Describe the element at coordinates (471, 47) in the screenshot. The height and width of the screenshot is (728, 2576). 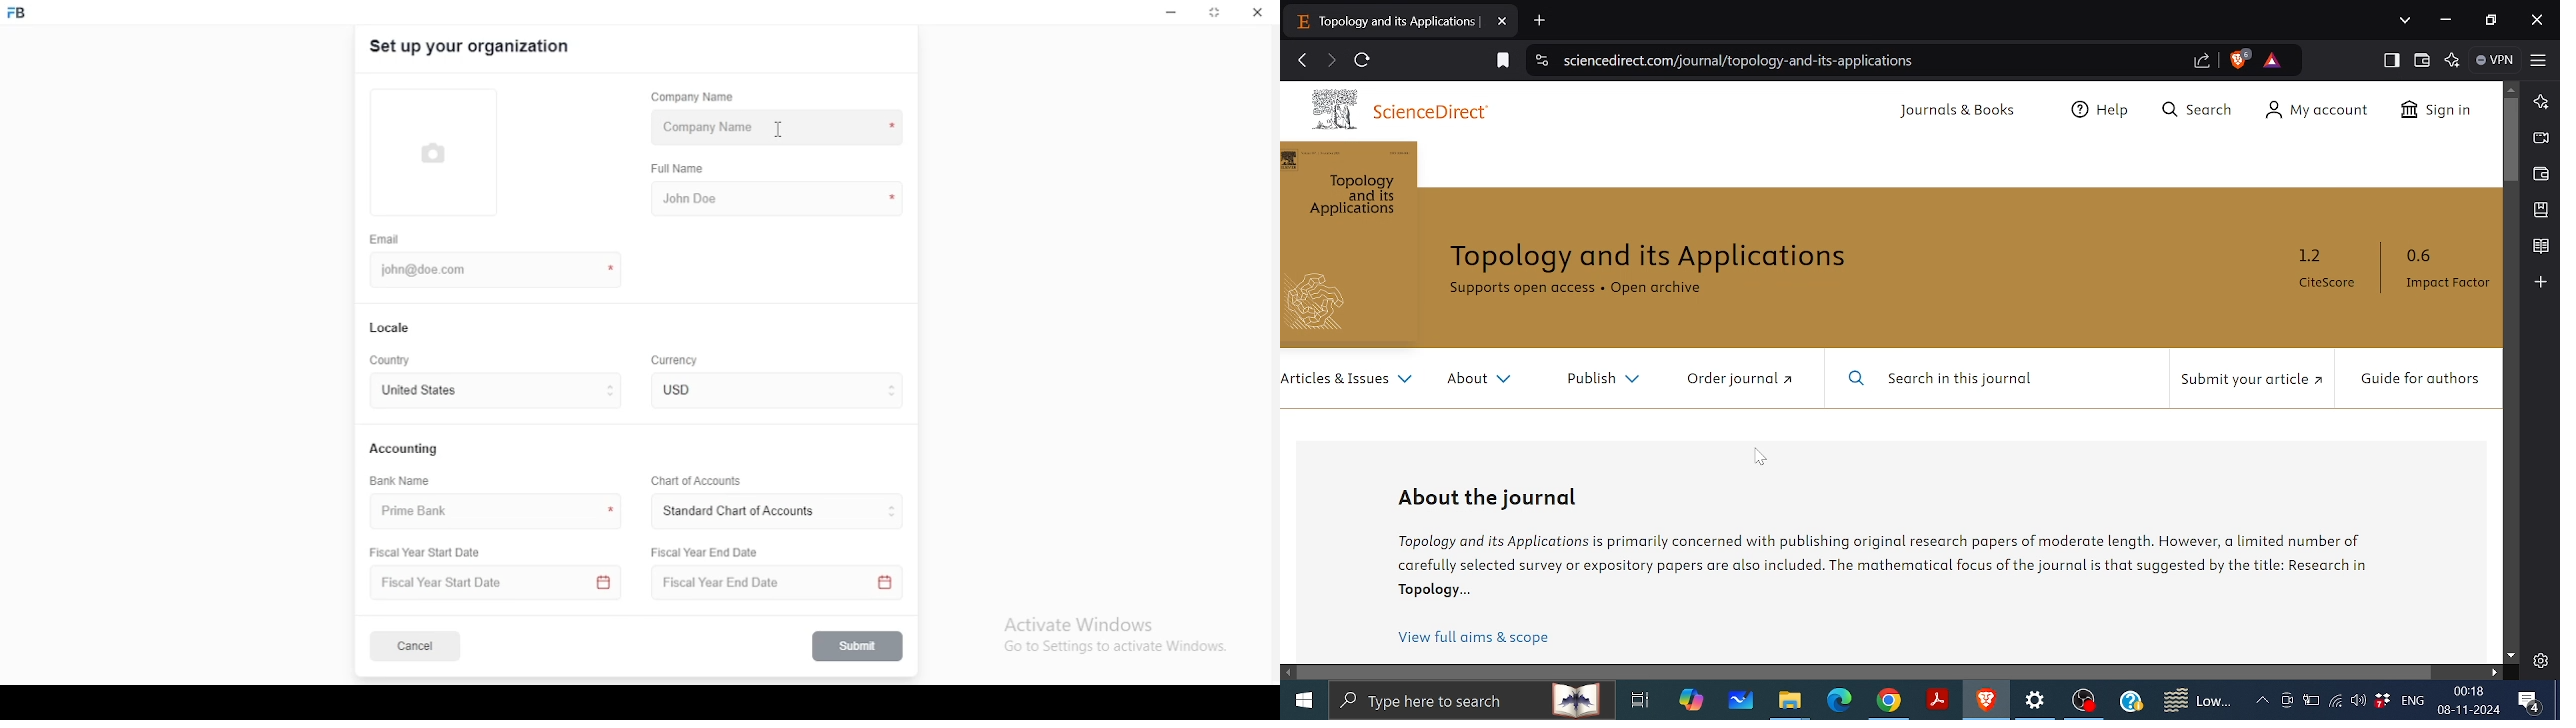
I see `set up your organization` at that location.